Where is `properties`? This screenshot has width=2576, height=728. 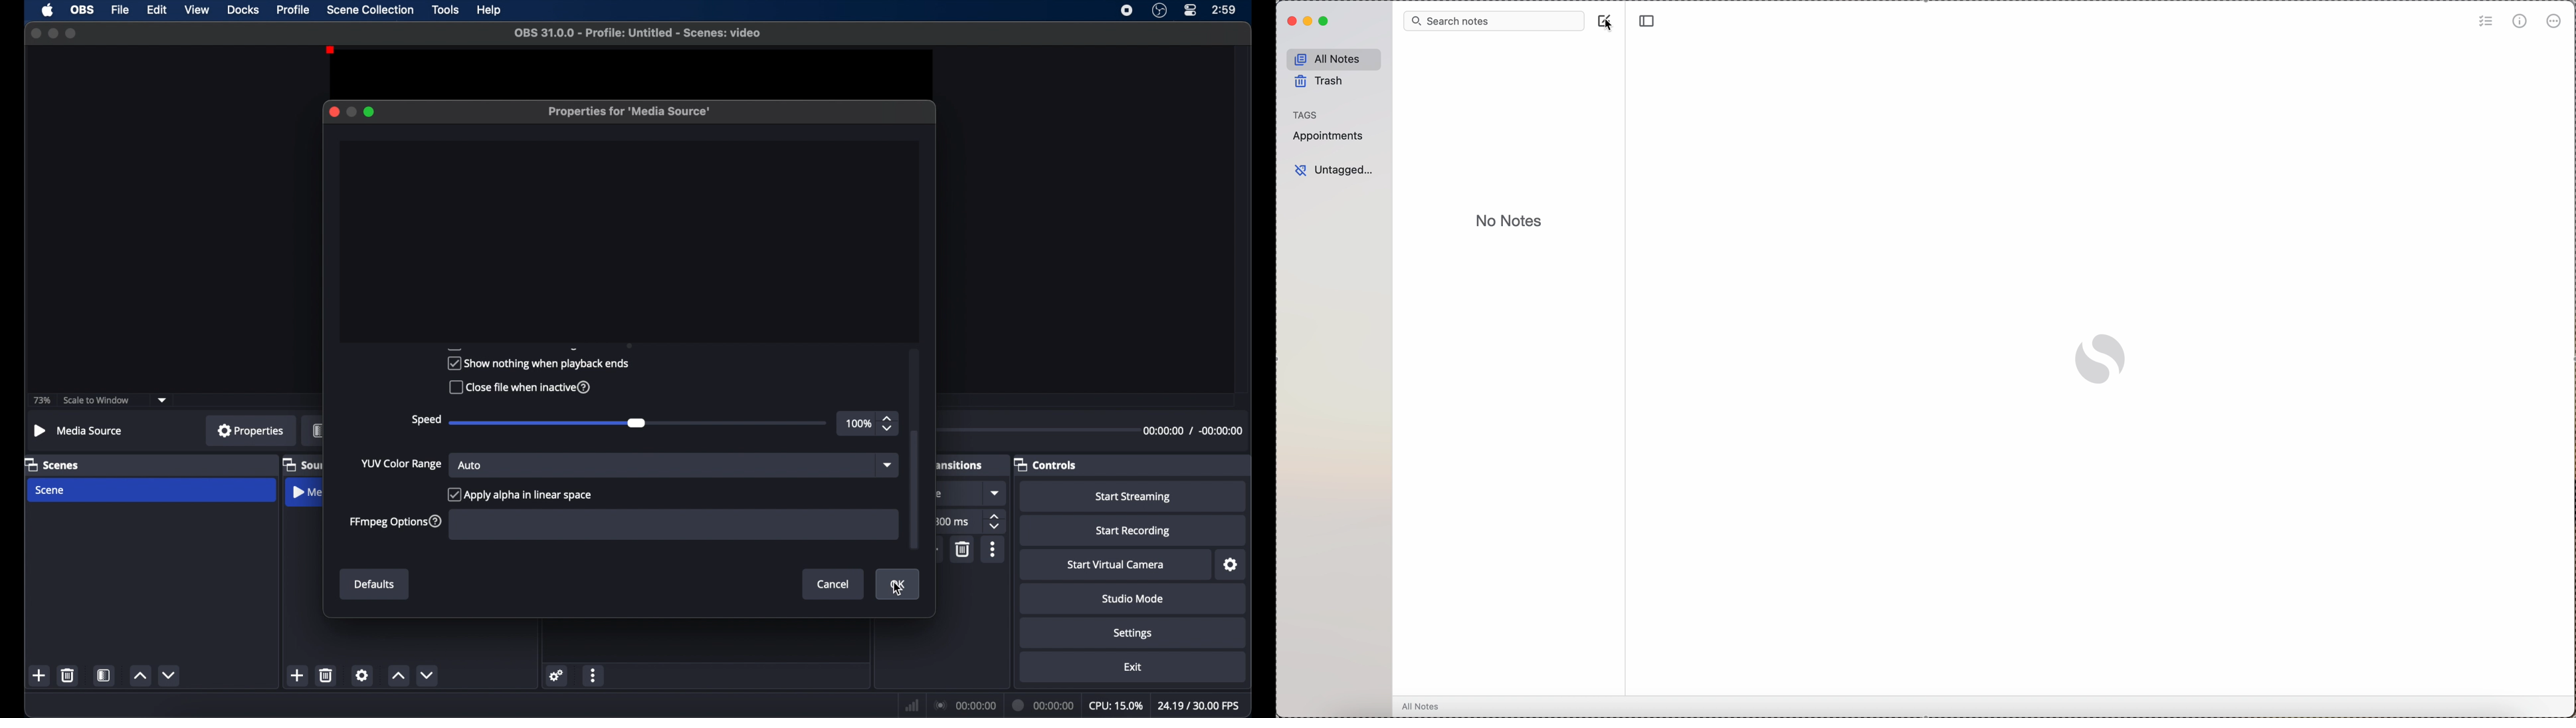
properties is located at coordinates (250, 430).